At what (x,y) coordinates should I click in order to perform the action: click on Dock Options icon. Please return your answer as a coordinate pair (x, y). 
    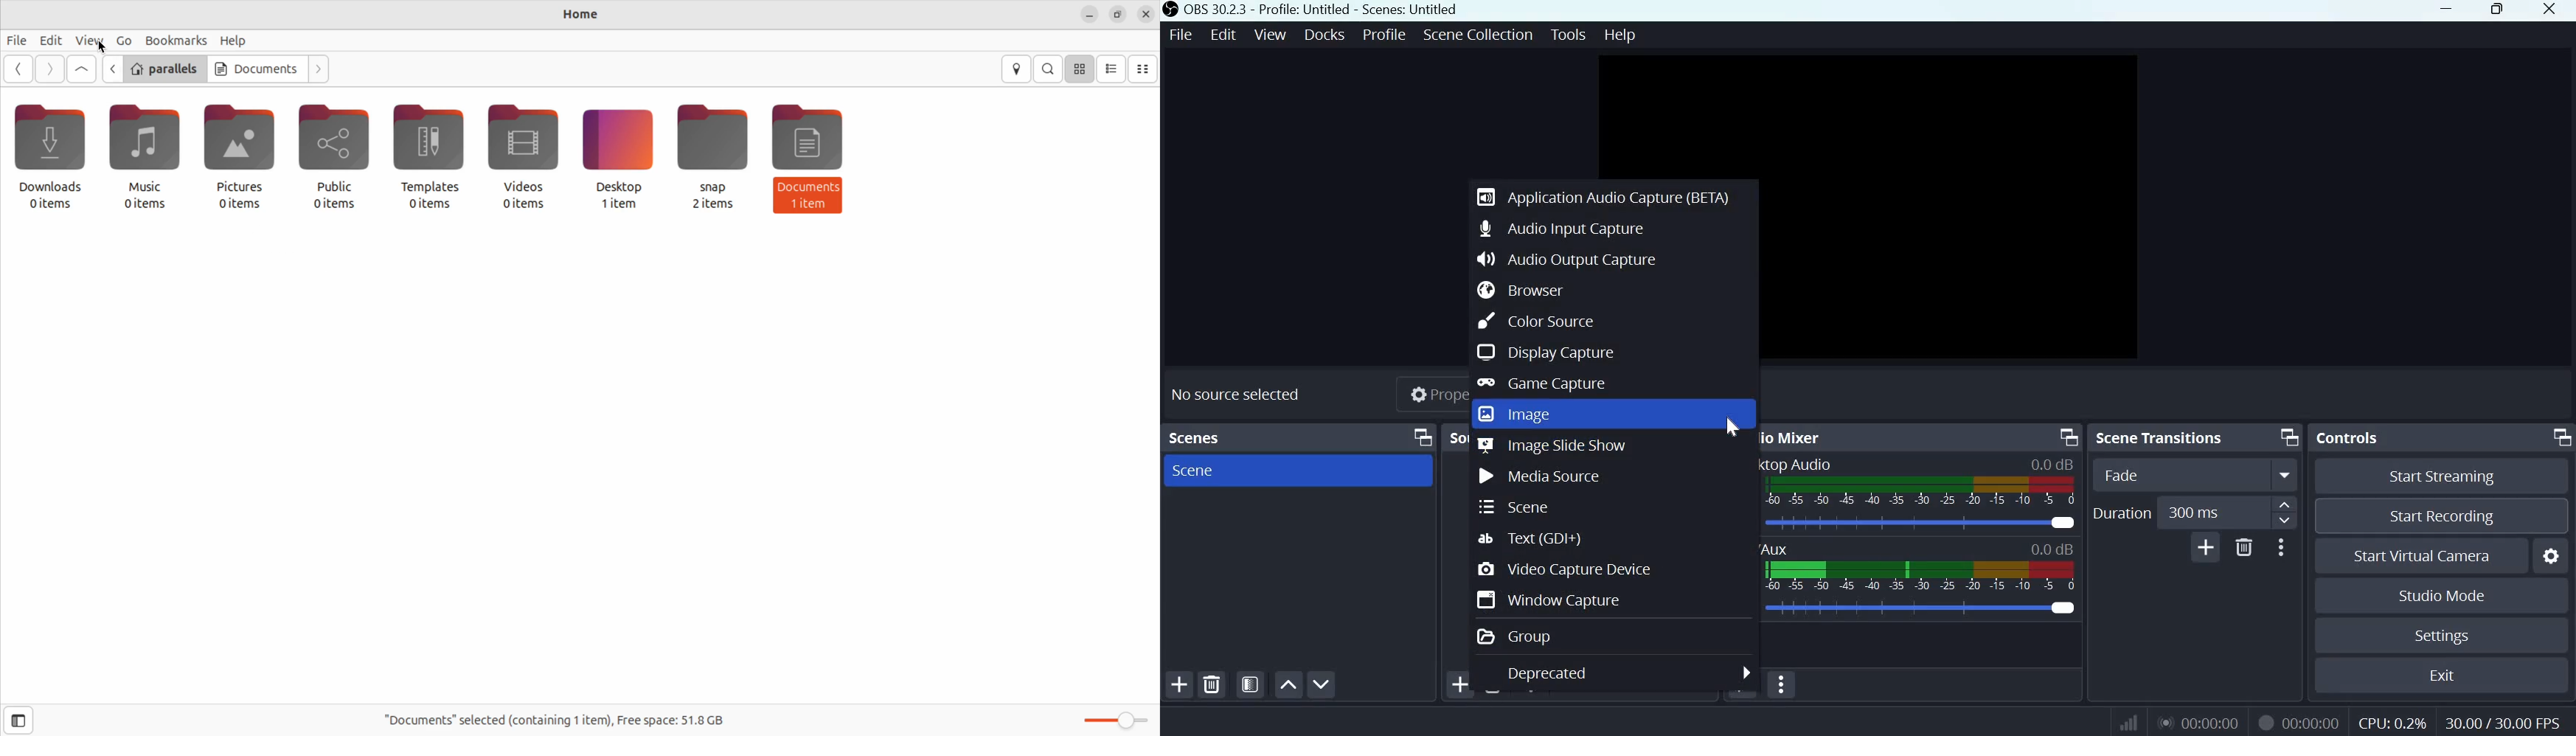
    Looking at the image, I should click on (2289, 437).